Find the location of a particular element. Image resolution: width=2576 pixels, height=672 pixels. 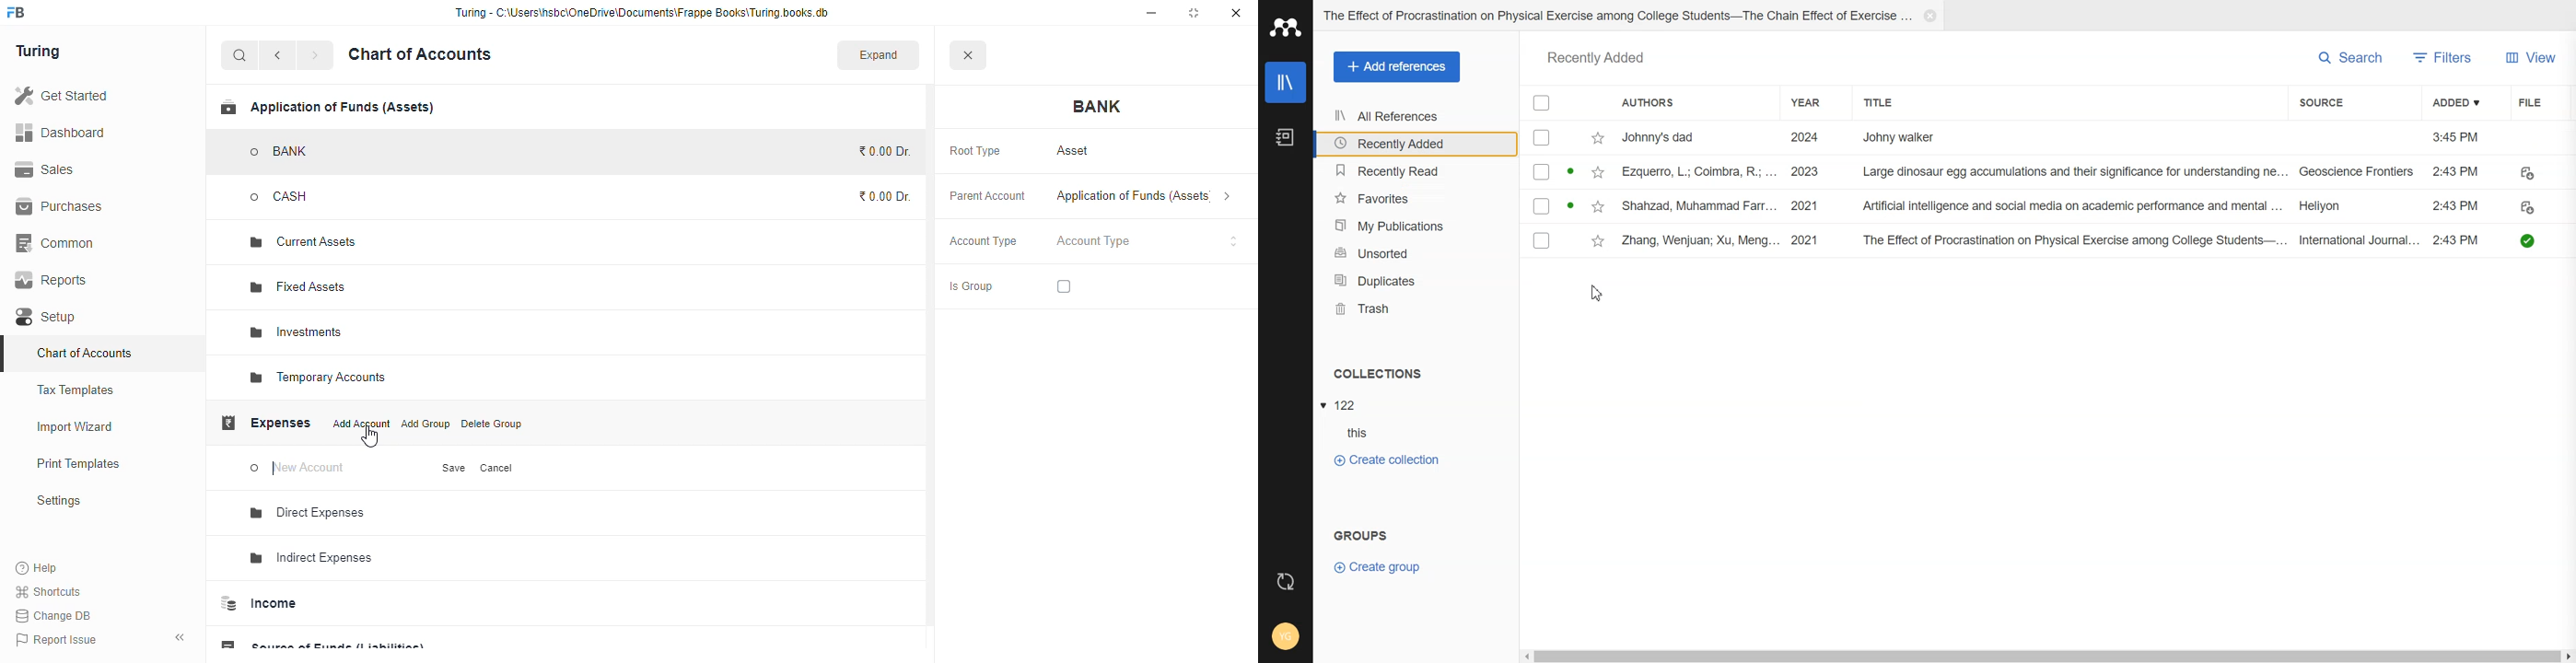

search is located at coordinates (240, 55).